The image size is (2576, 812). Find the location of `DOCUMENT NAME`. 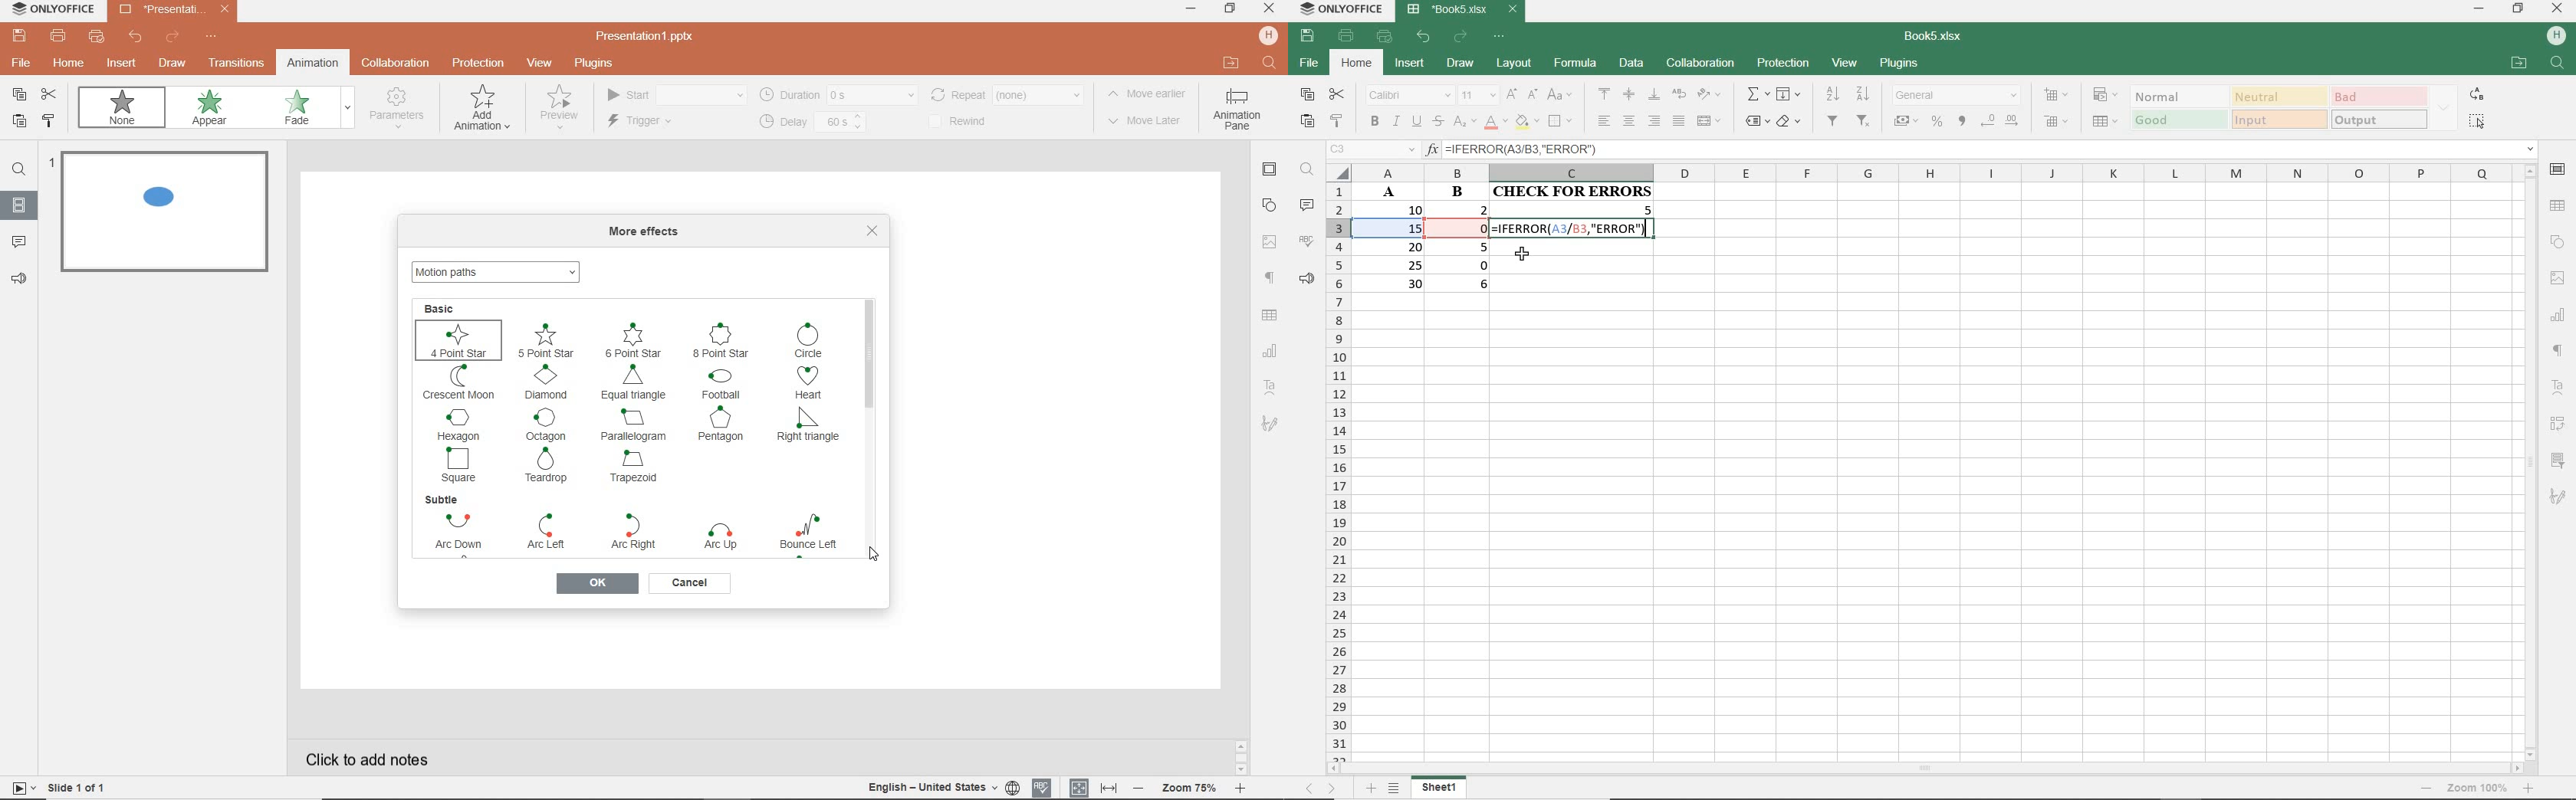

DOCUMENT NAME is located at coordinates (1934, 35).